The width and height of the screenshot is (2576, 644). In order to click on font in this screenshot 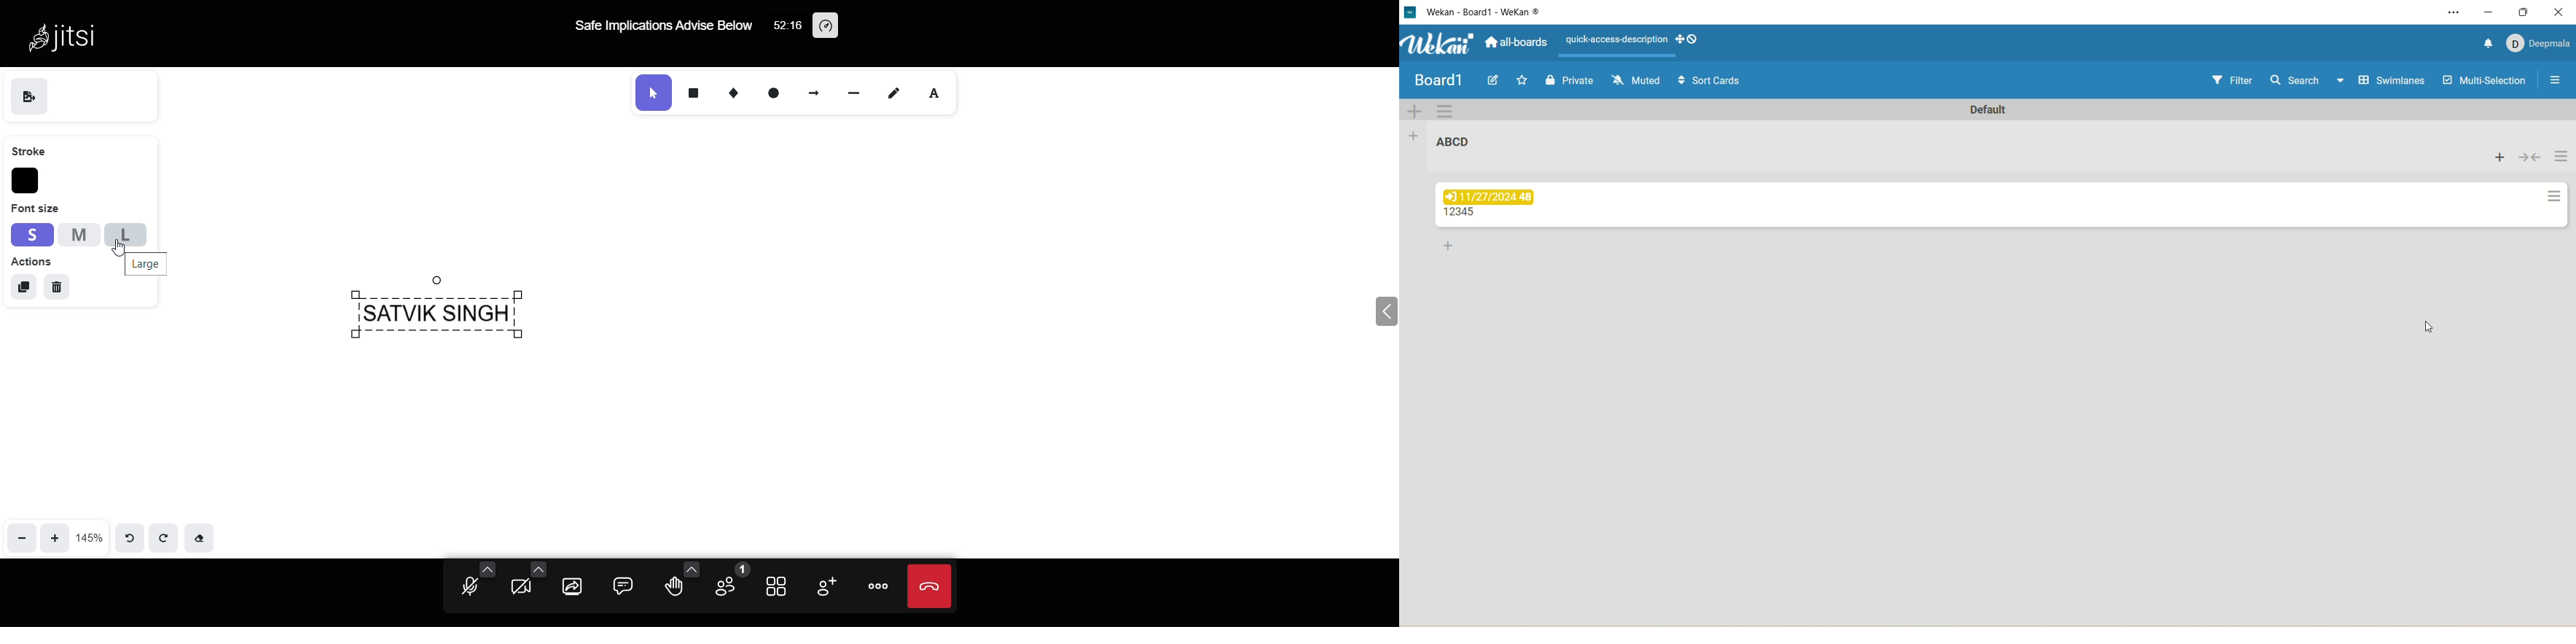, I will do `click(943, 93)`.